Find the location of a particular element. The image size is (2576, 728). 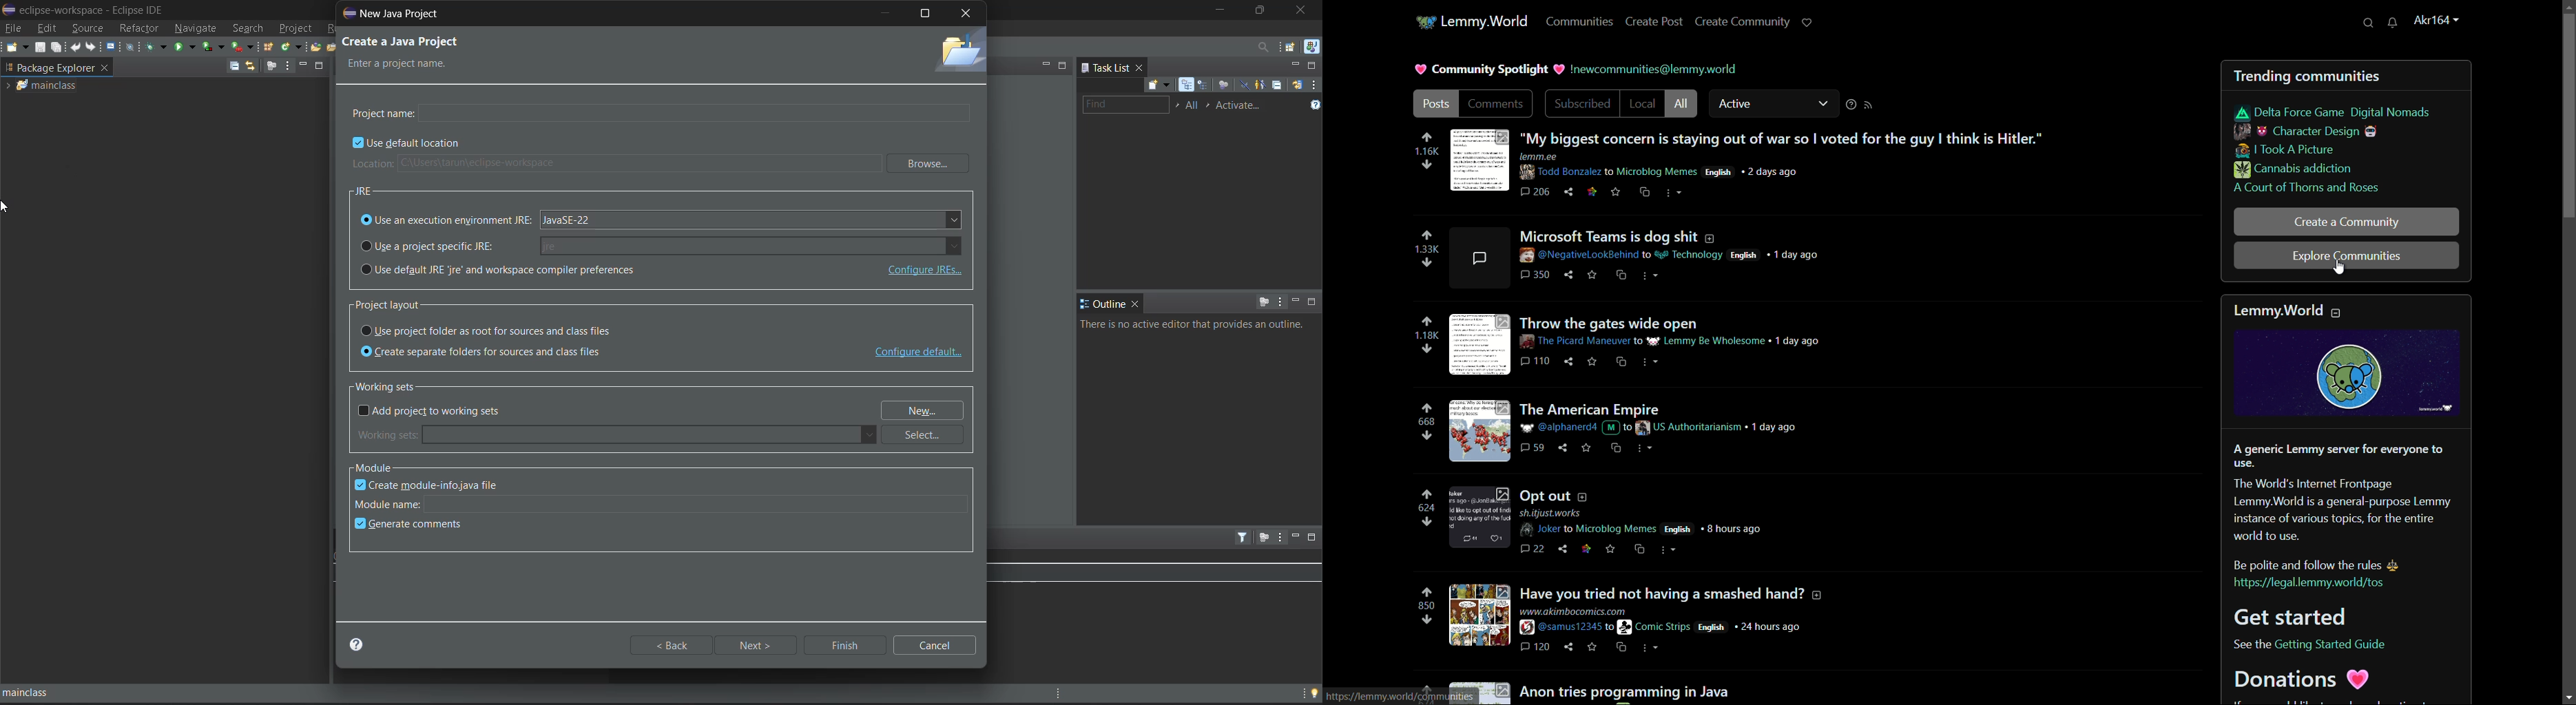

module is located at coordinates (380, 467).